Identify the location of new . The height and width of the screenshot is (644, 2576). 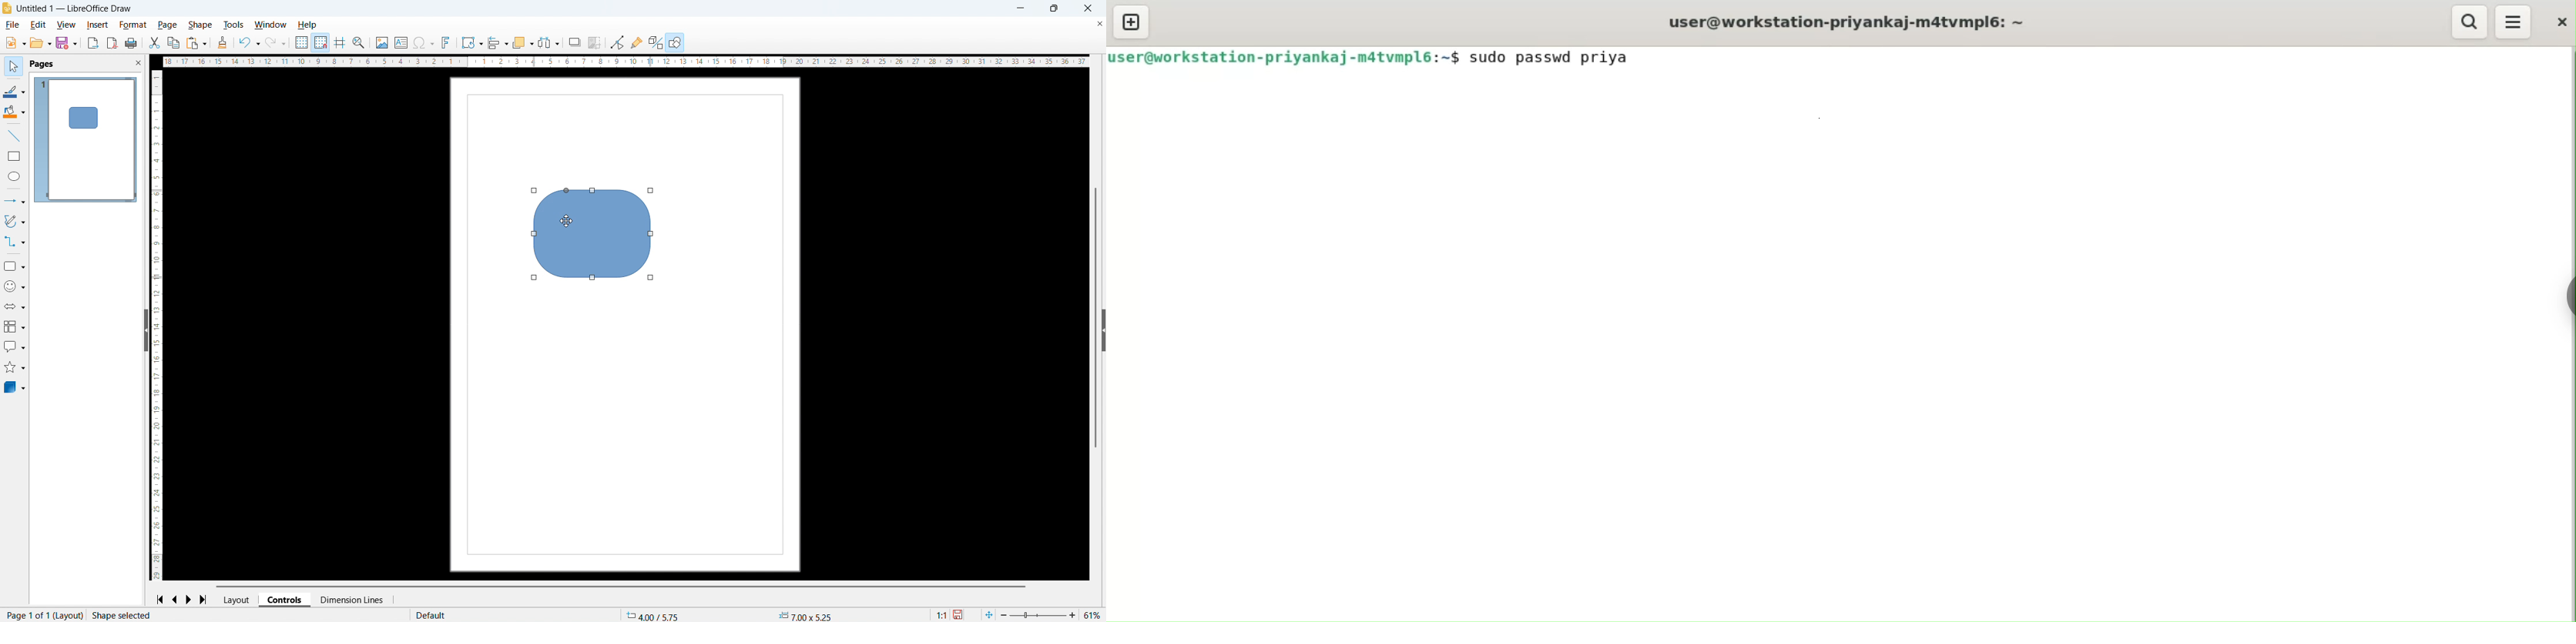
(16, 43).